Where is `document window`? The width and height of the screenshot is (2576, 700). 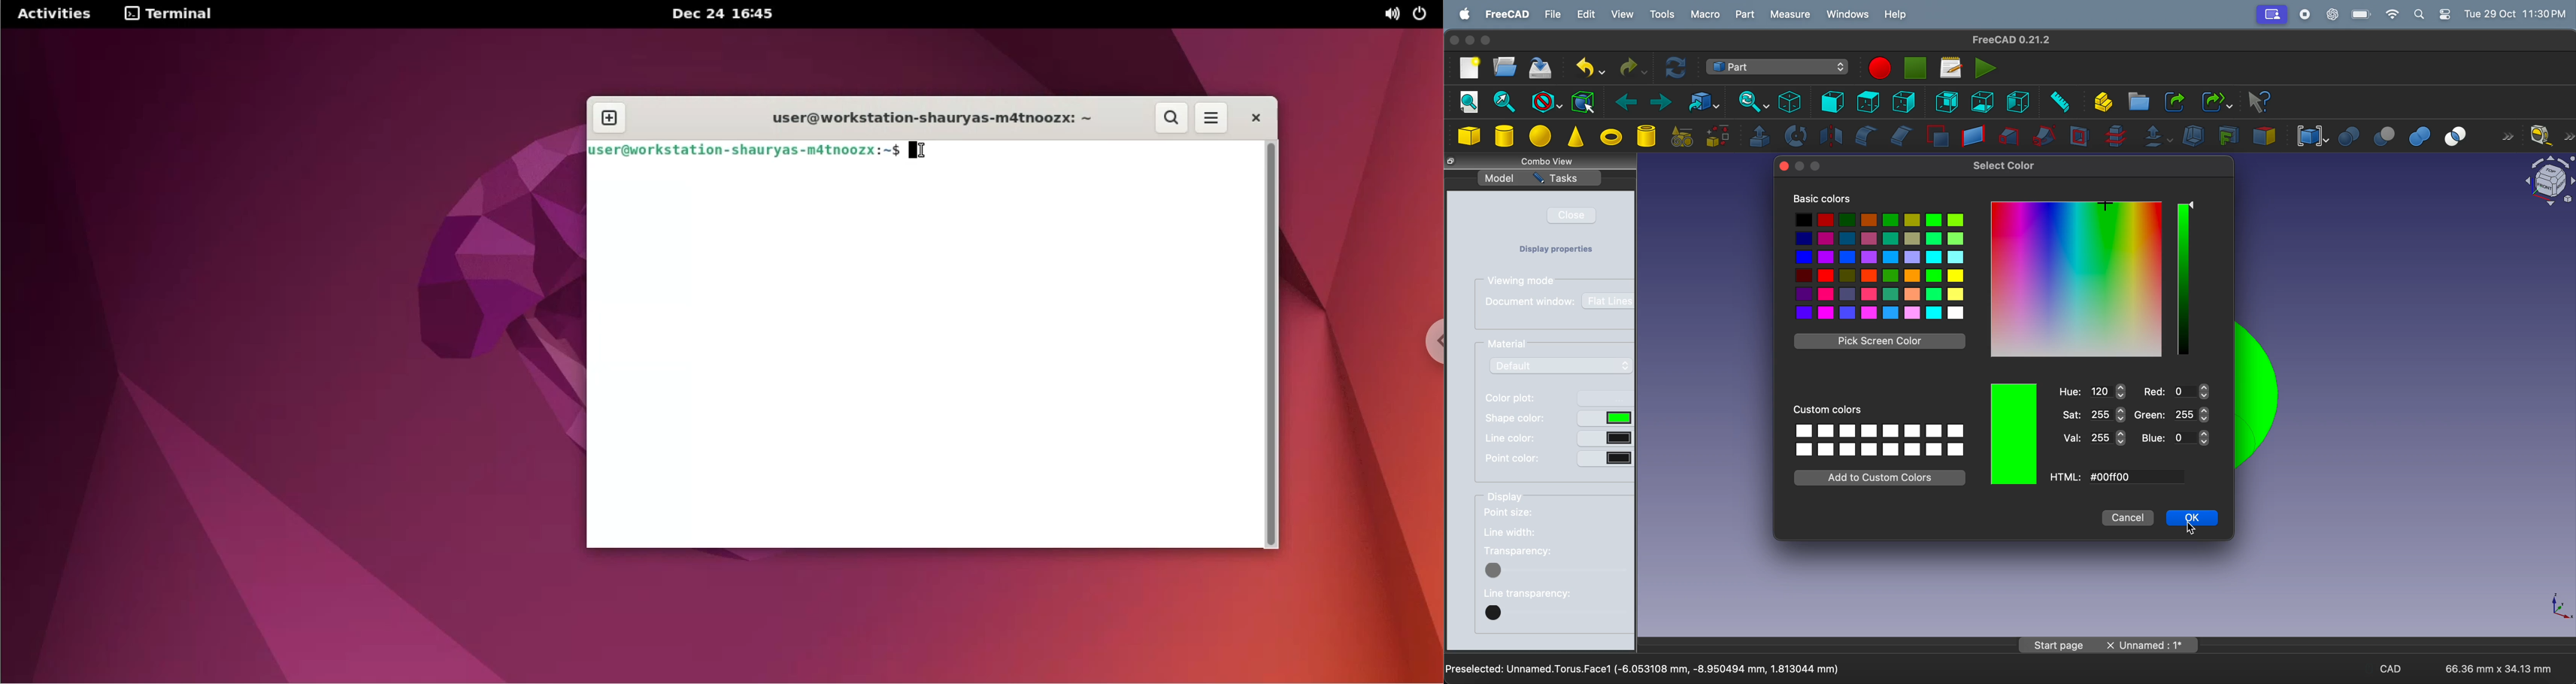
document window is located at coordinates (1531, 303).